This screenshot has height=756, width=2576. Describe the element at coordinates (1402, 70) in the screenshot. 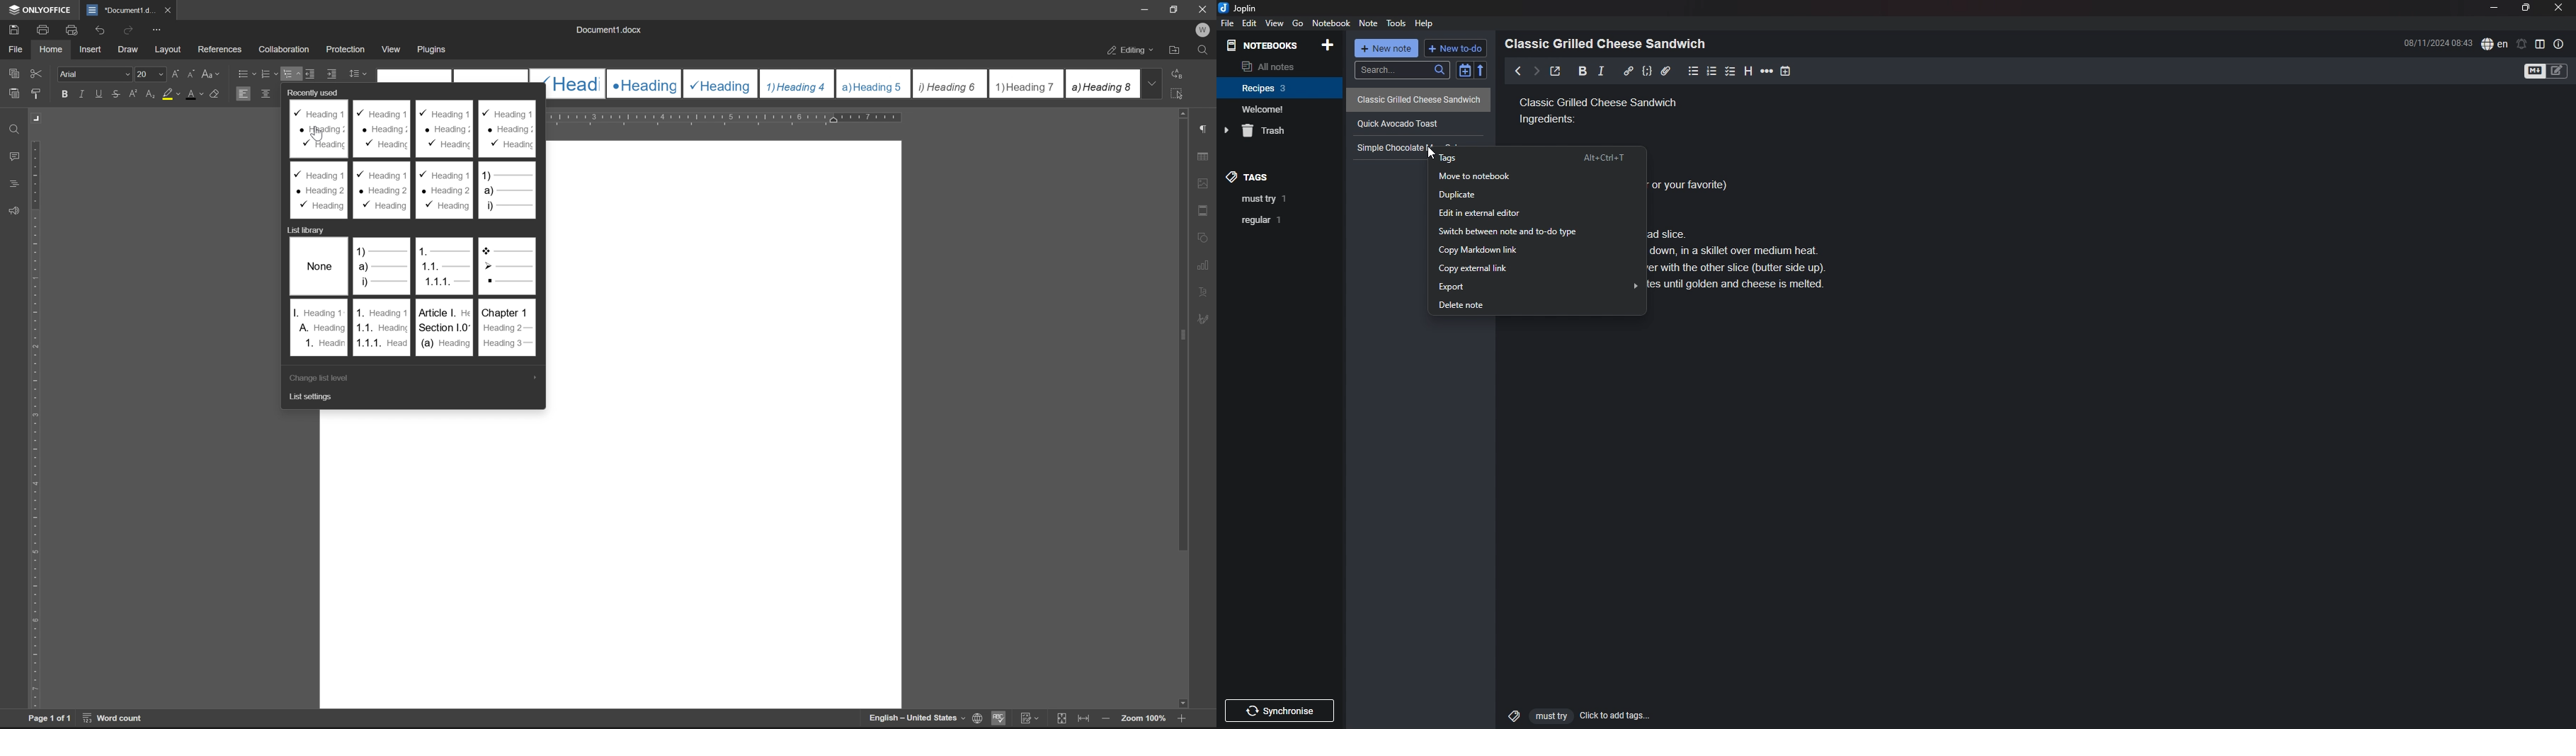

I see `search` at that location.